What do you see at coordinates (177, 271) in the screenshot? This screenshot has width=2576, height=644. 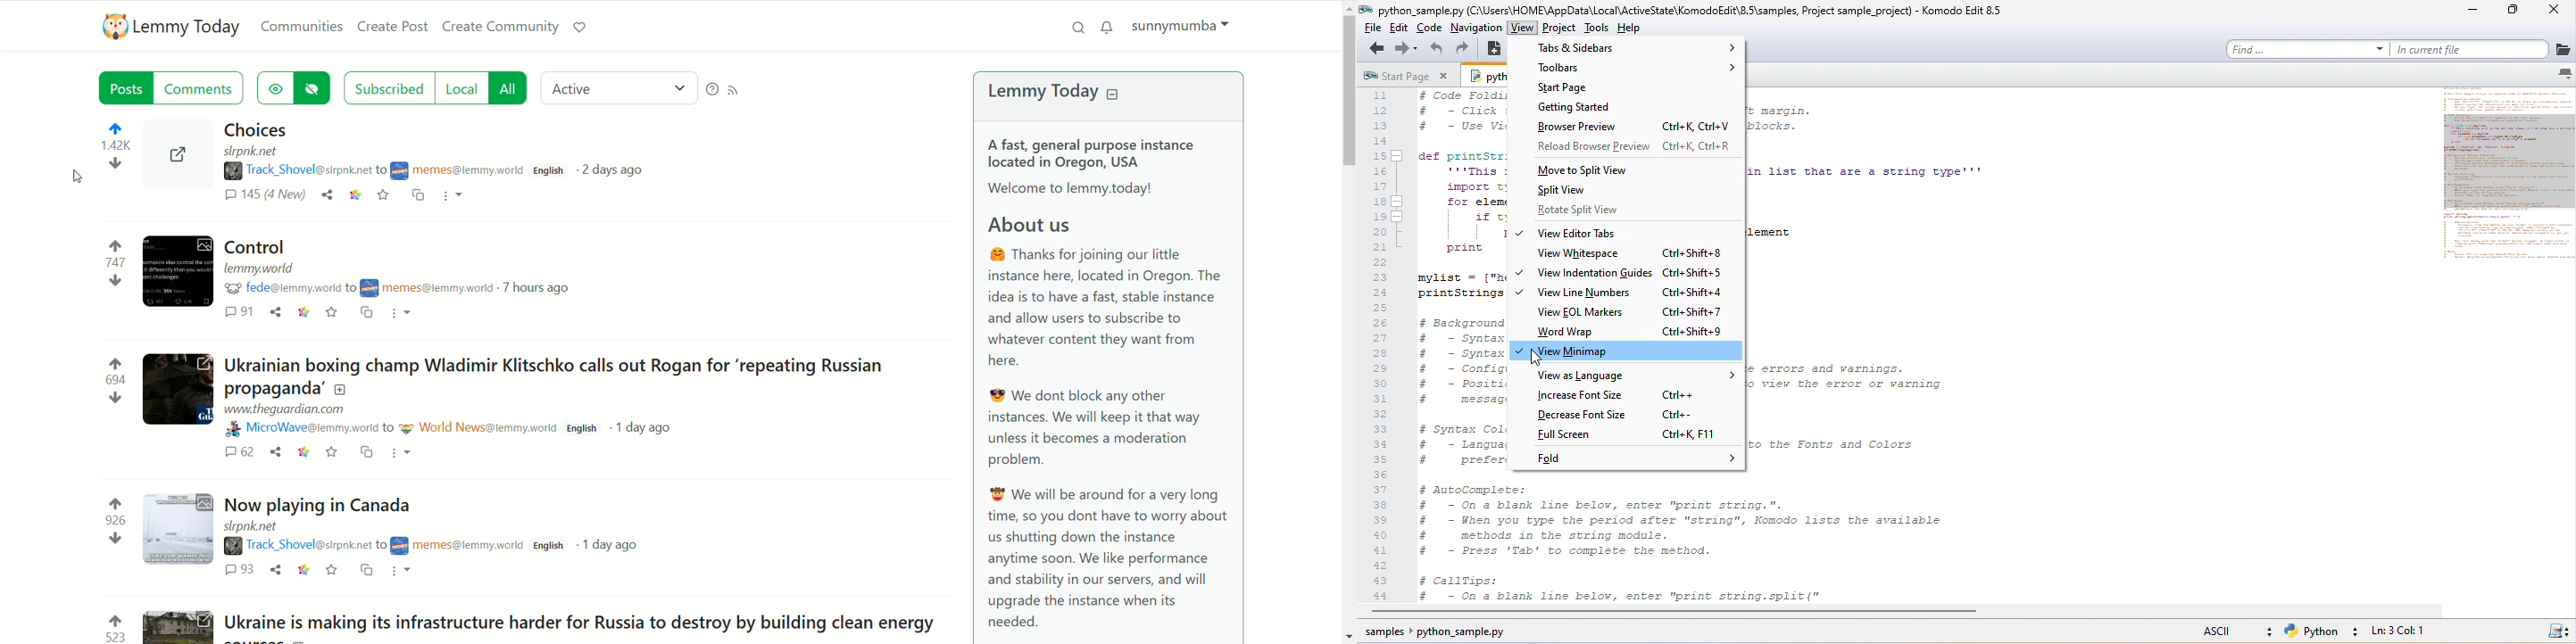 I see `Thumbnail` at bounding box center [177, 271].